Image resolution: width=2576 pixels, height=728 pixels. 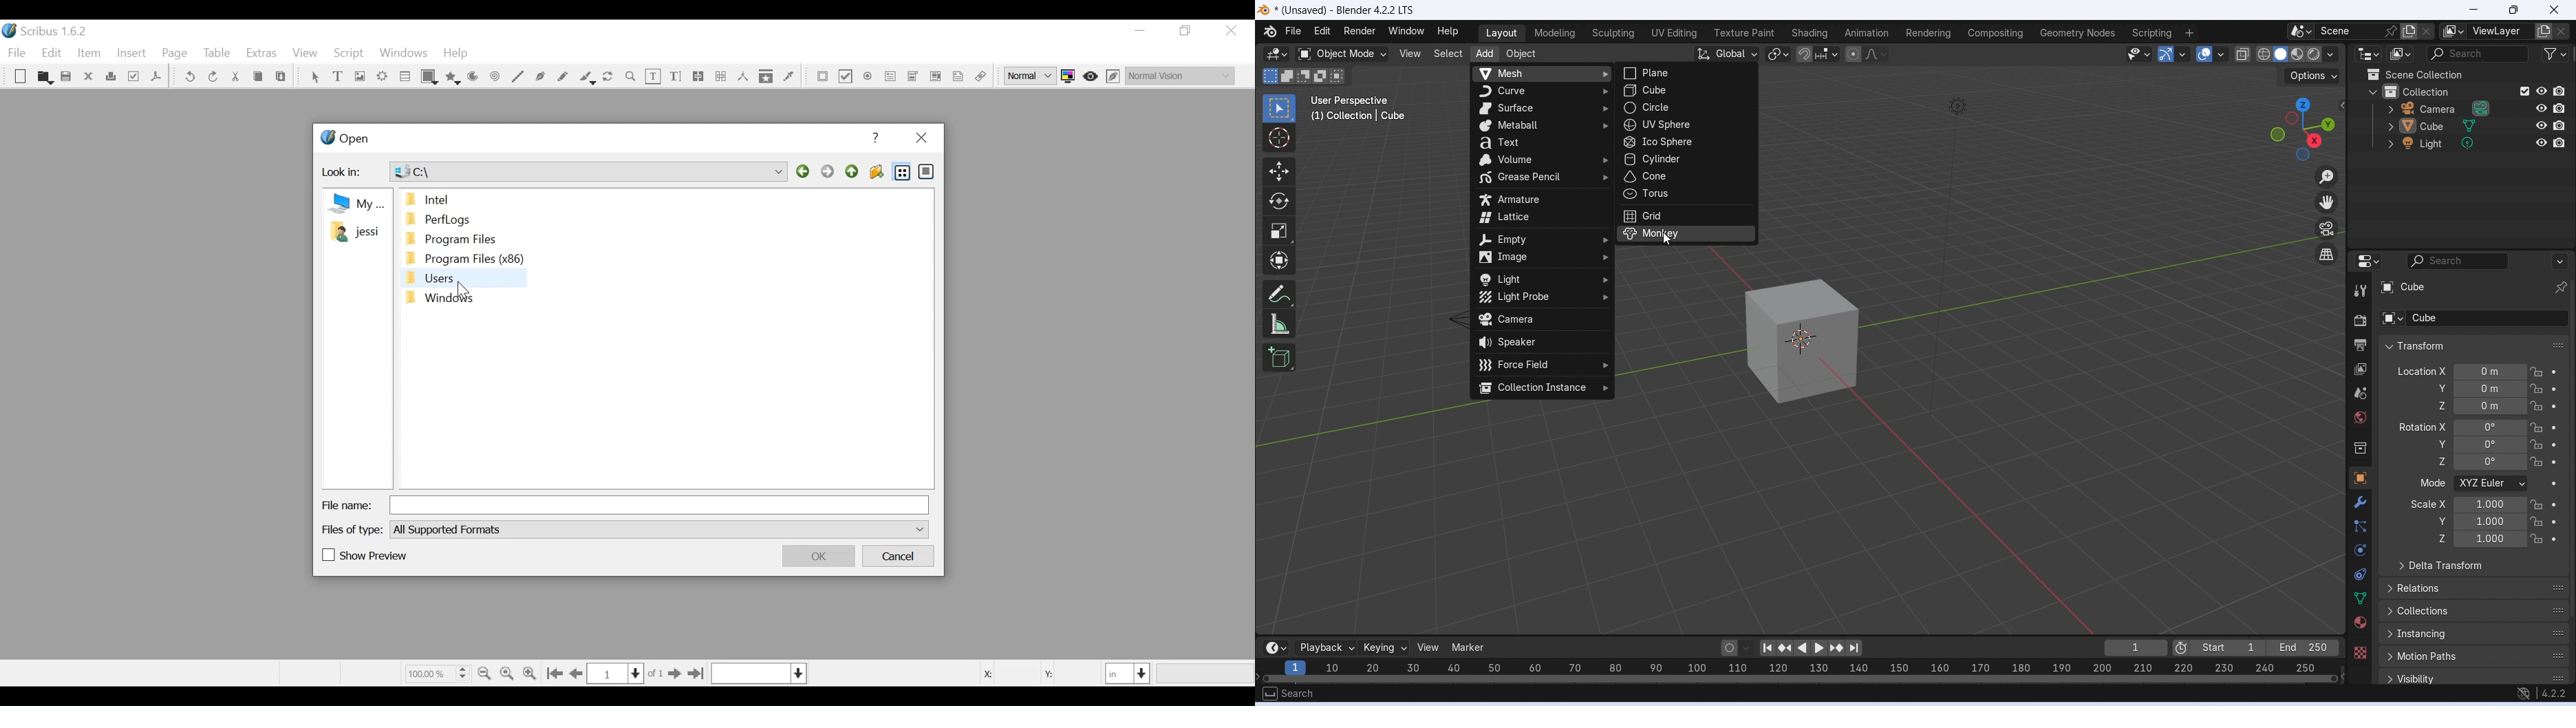 What do you see at coordinates (578, 674) in the screenshot?
I see `Go to the previous page` at bounding box center [578, 674].